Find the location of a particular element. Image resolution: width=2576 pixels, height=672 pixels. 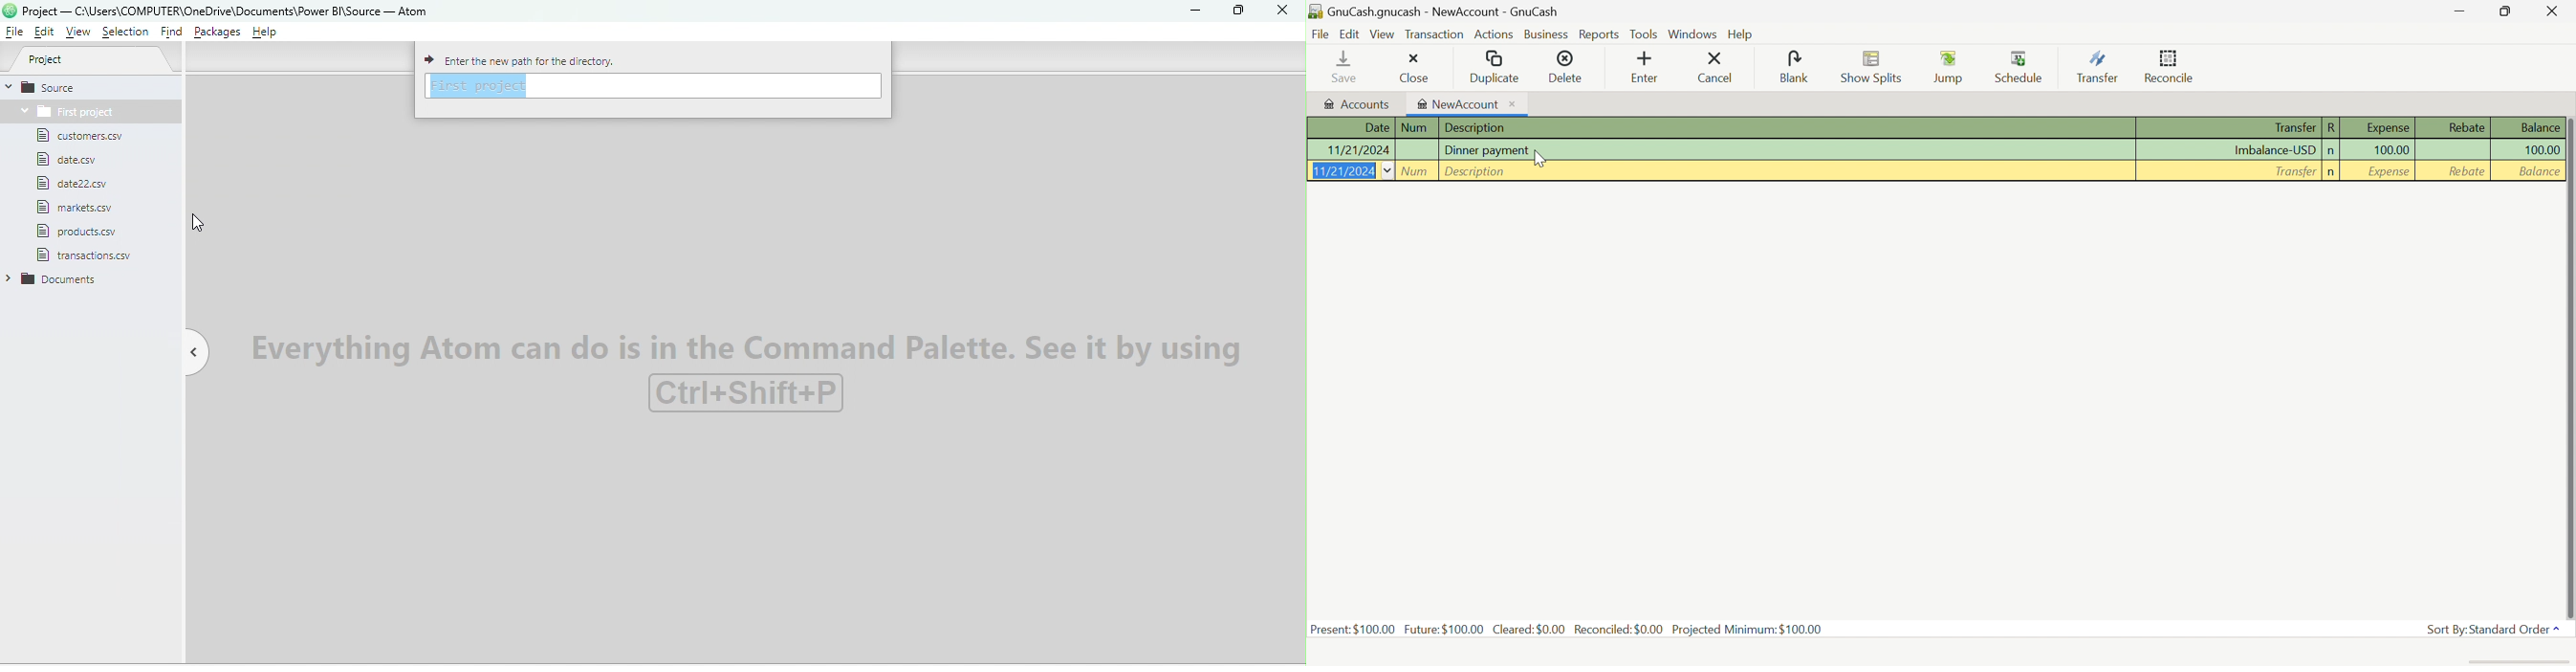

Rebate is located at coordinates (2466, 128).